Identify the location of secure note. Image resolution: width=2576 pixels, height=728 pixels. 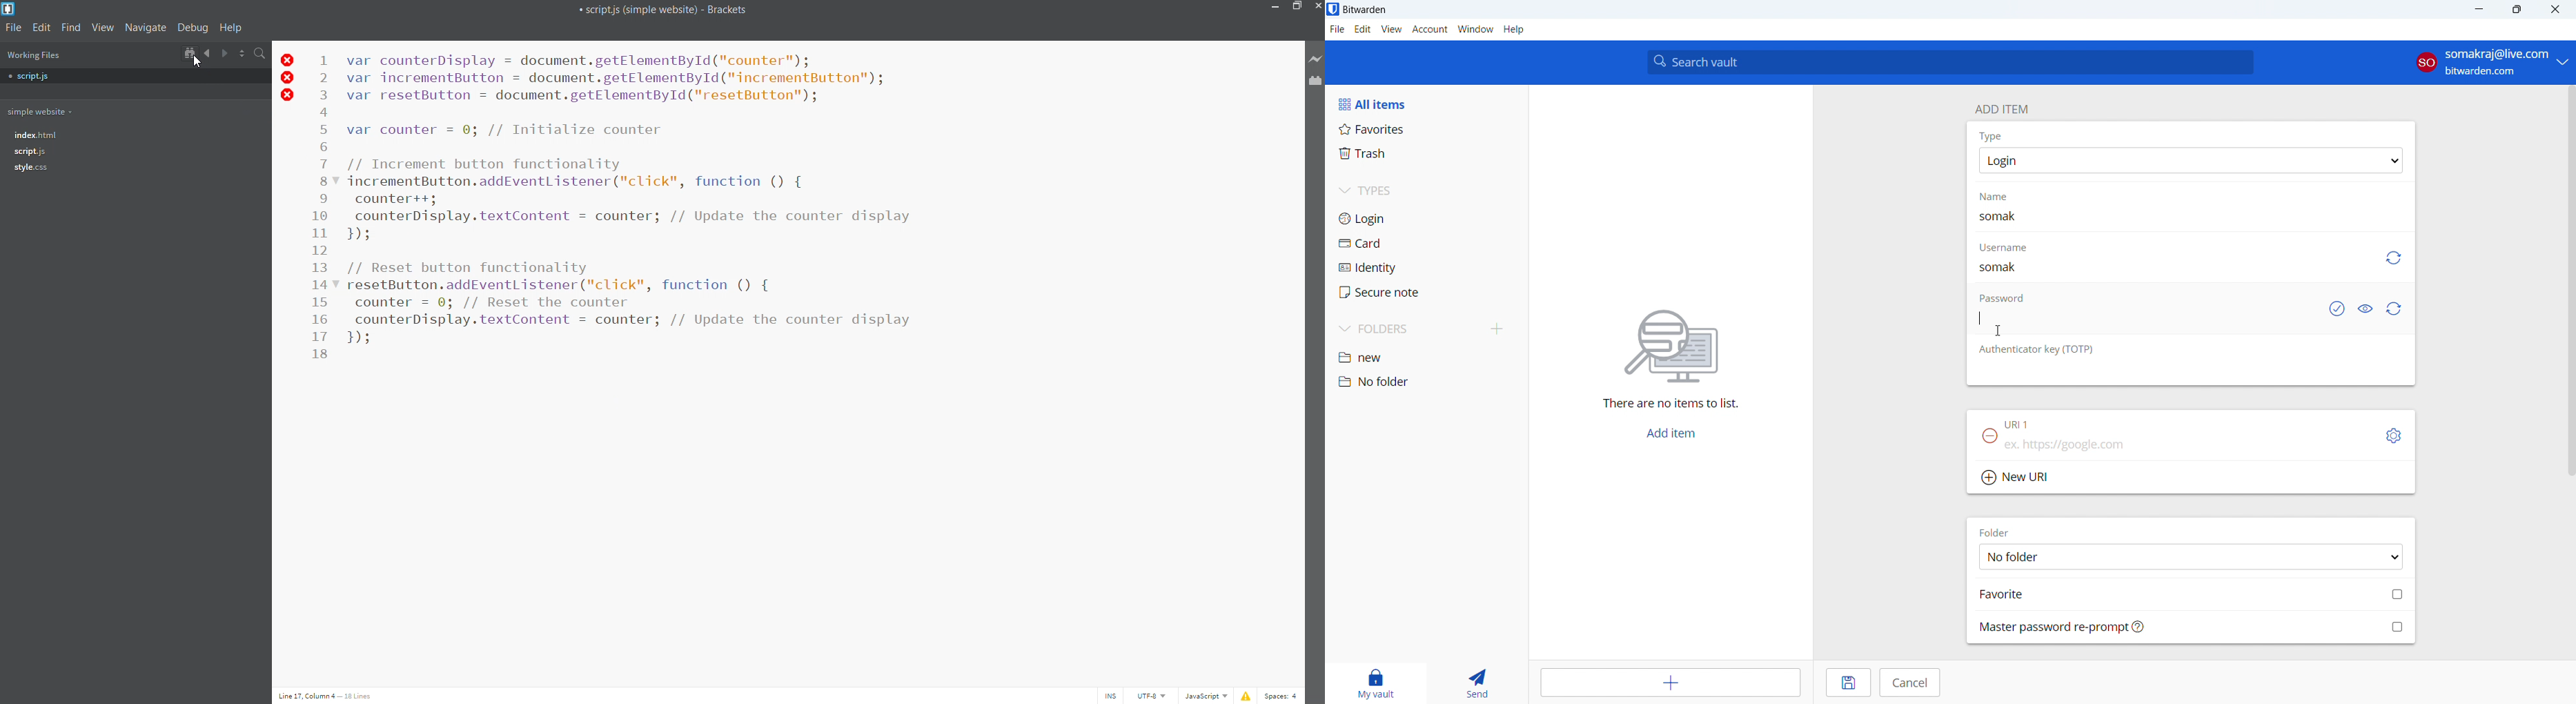
(1427, 292).